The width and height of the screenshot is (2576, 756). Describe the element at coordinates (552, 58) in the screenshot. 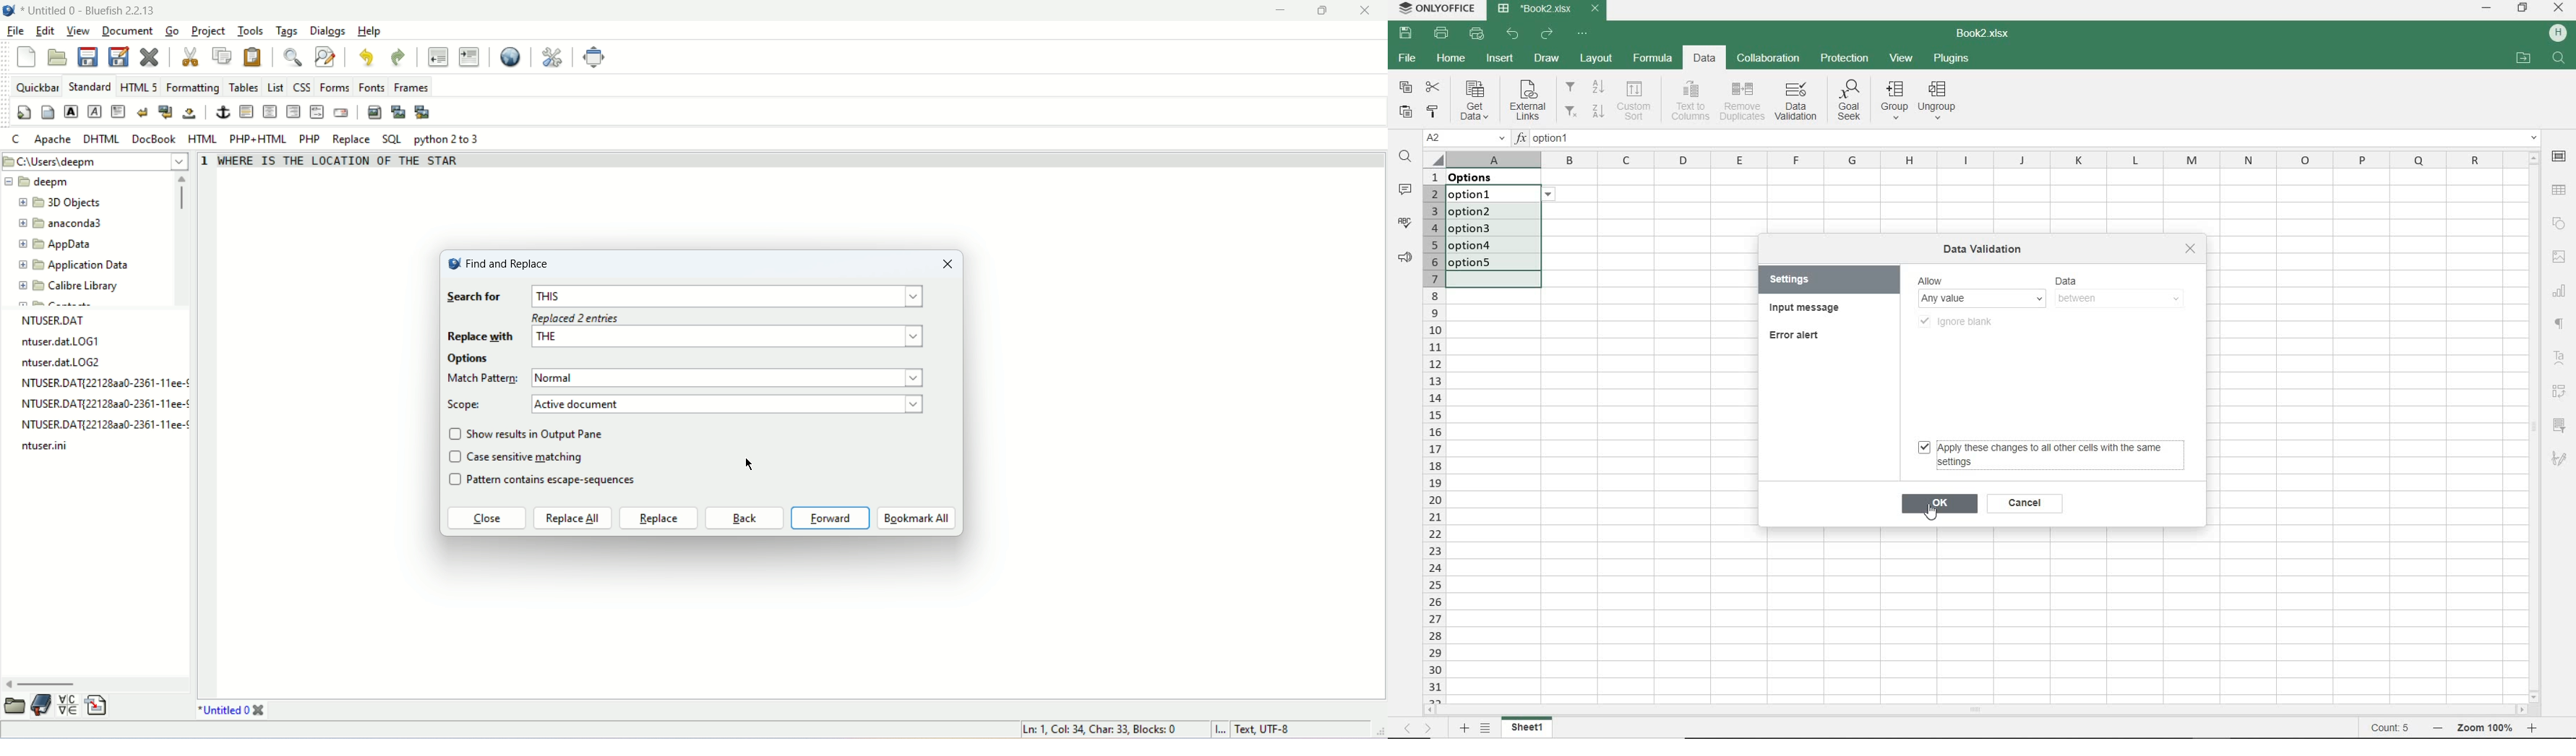

I see `preferences` at that location.